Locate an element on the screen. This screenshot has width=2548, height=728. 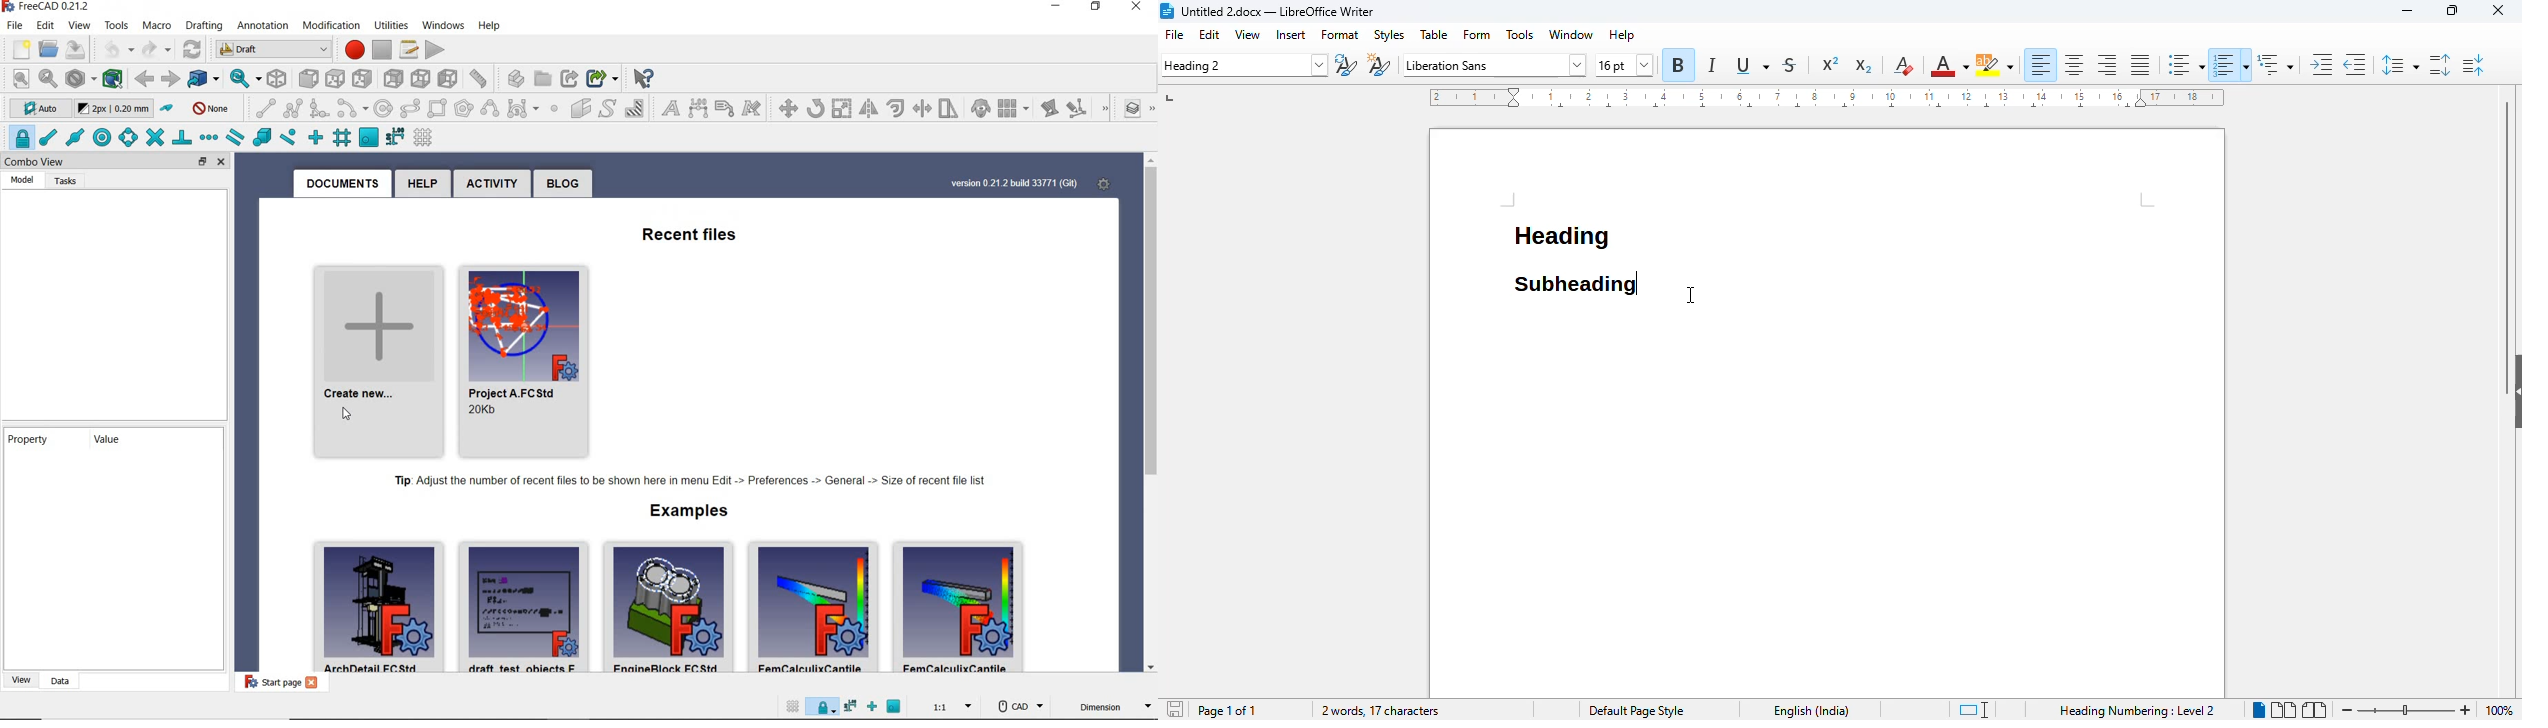
tools is located at coordinates (112, 26).